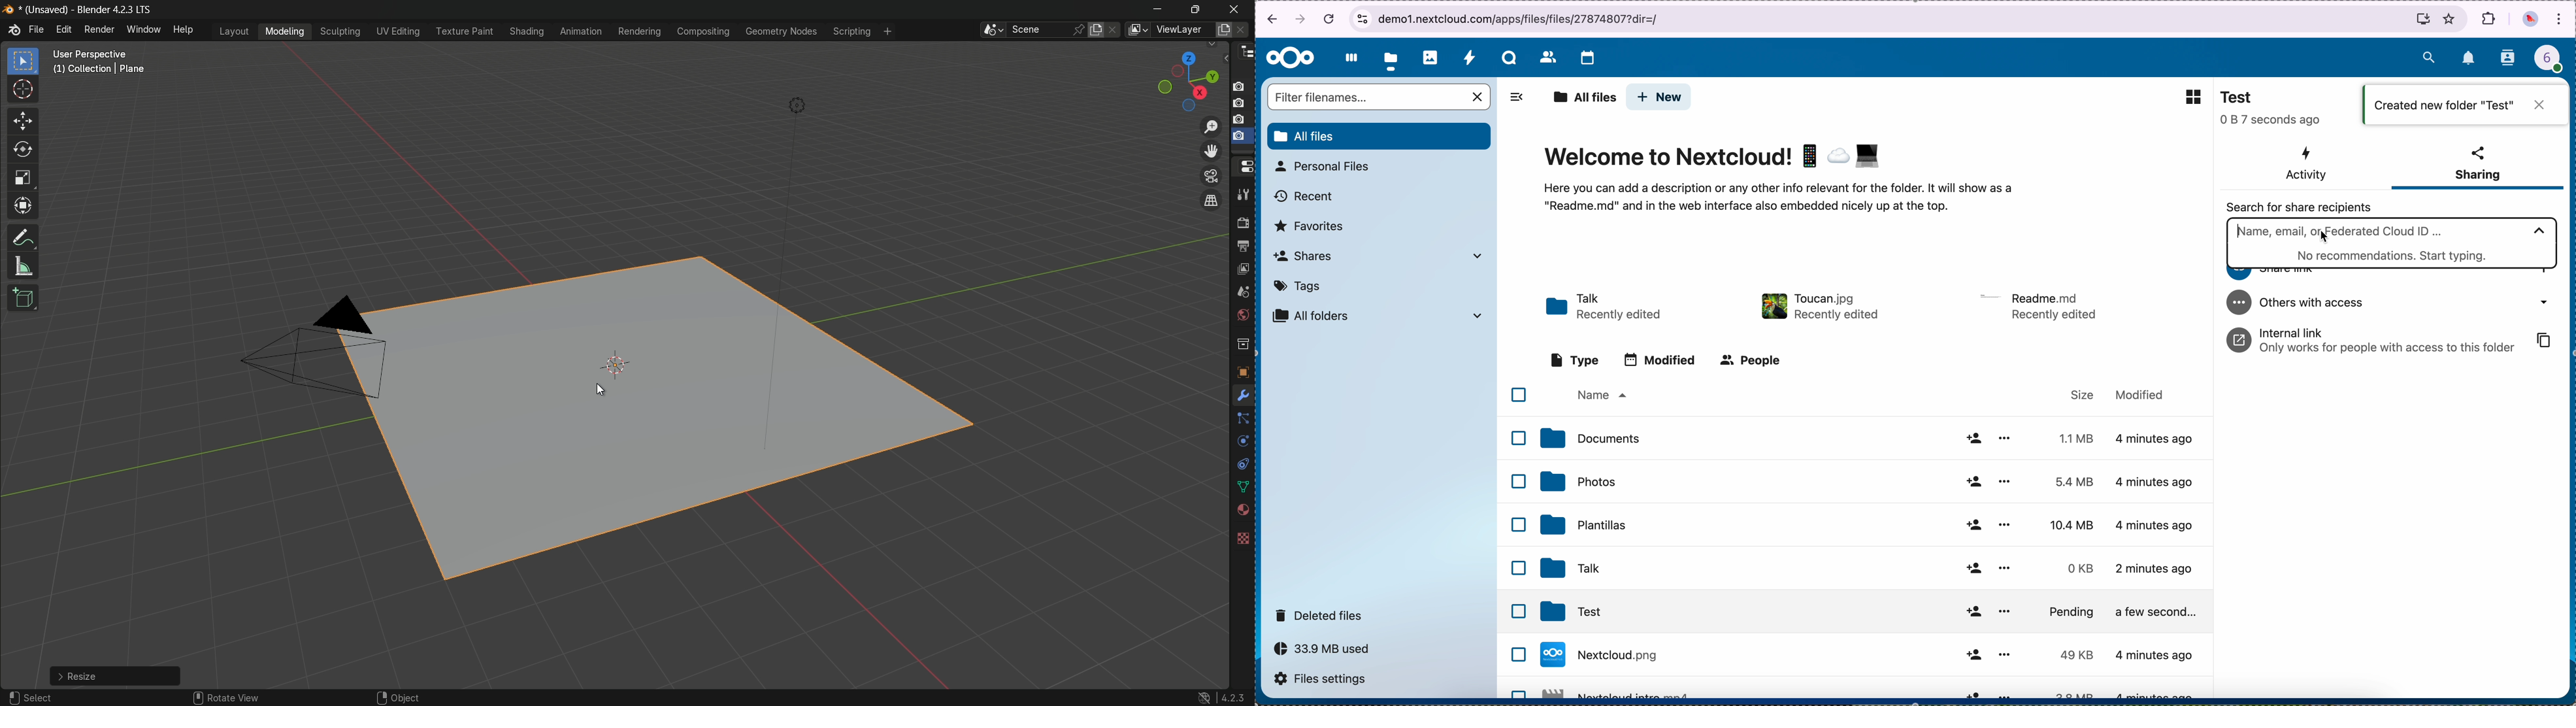  Describe the element at coordinates (25, 209) in the screenshot. I see `transform` at that location.